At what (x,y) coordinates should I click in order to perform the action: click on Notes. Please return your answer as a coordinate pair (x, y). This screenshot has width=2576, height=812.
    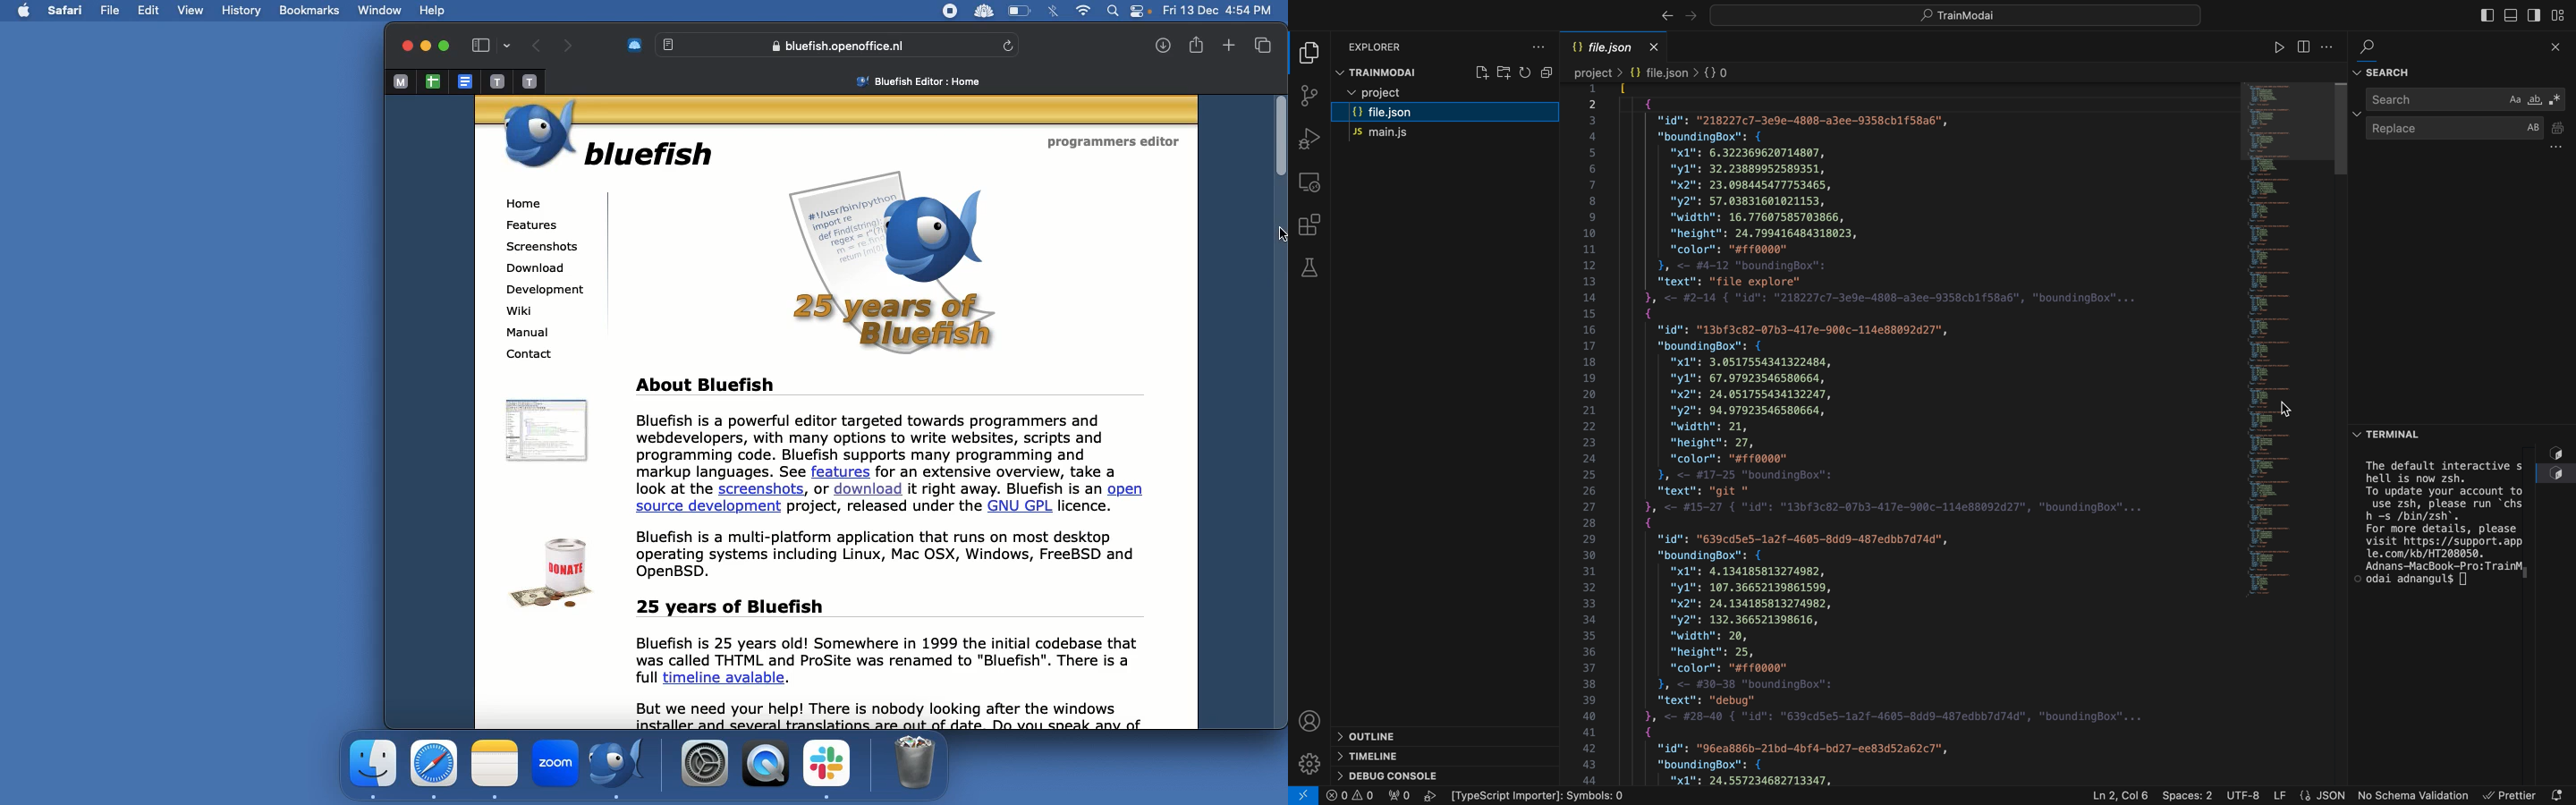
    Looking at the image, I should click on (495, 766).